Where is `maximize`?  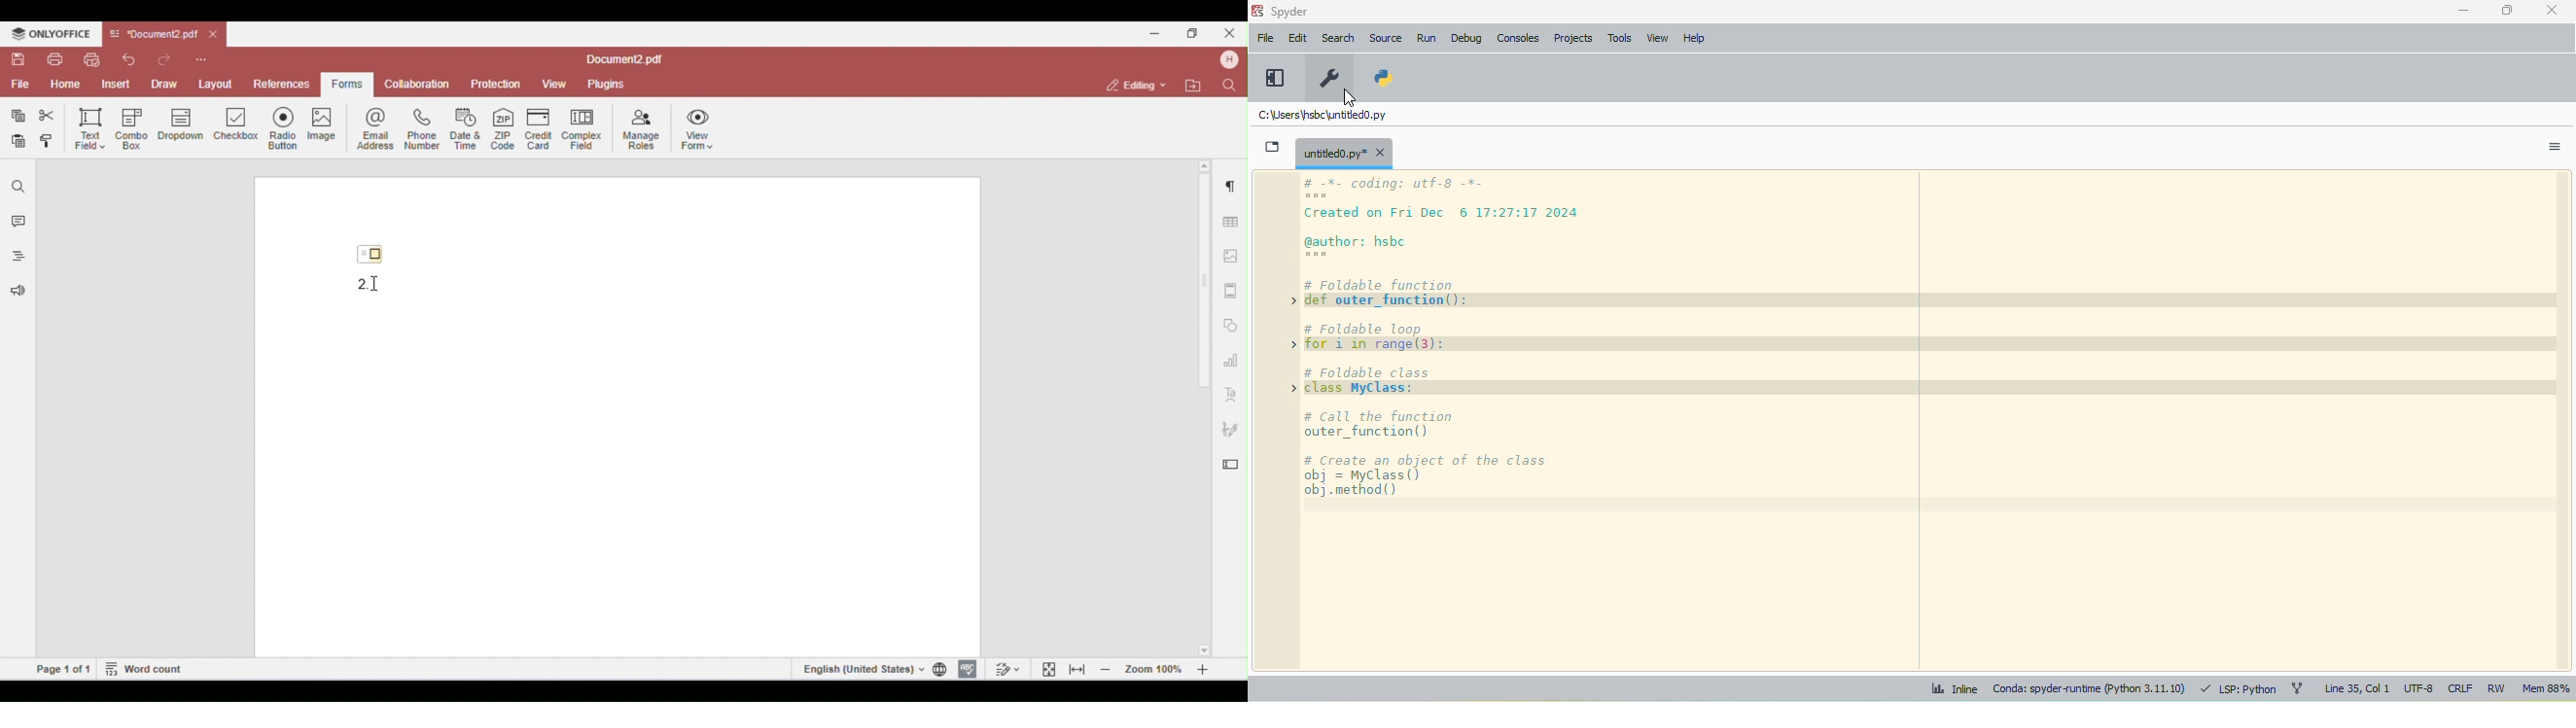
maximize is located at coordinates (2508, 10).